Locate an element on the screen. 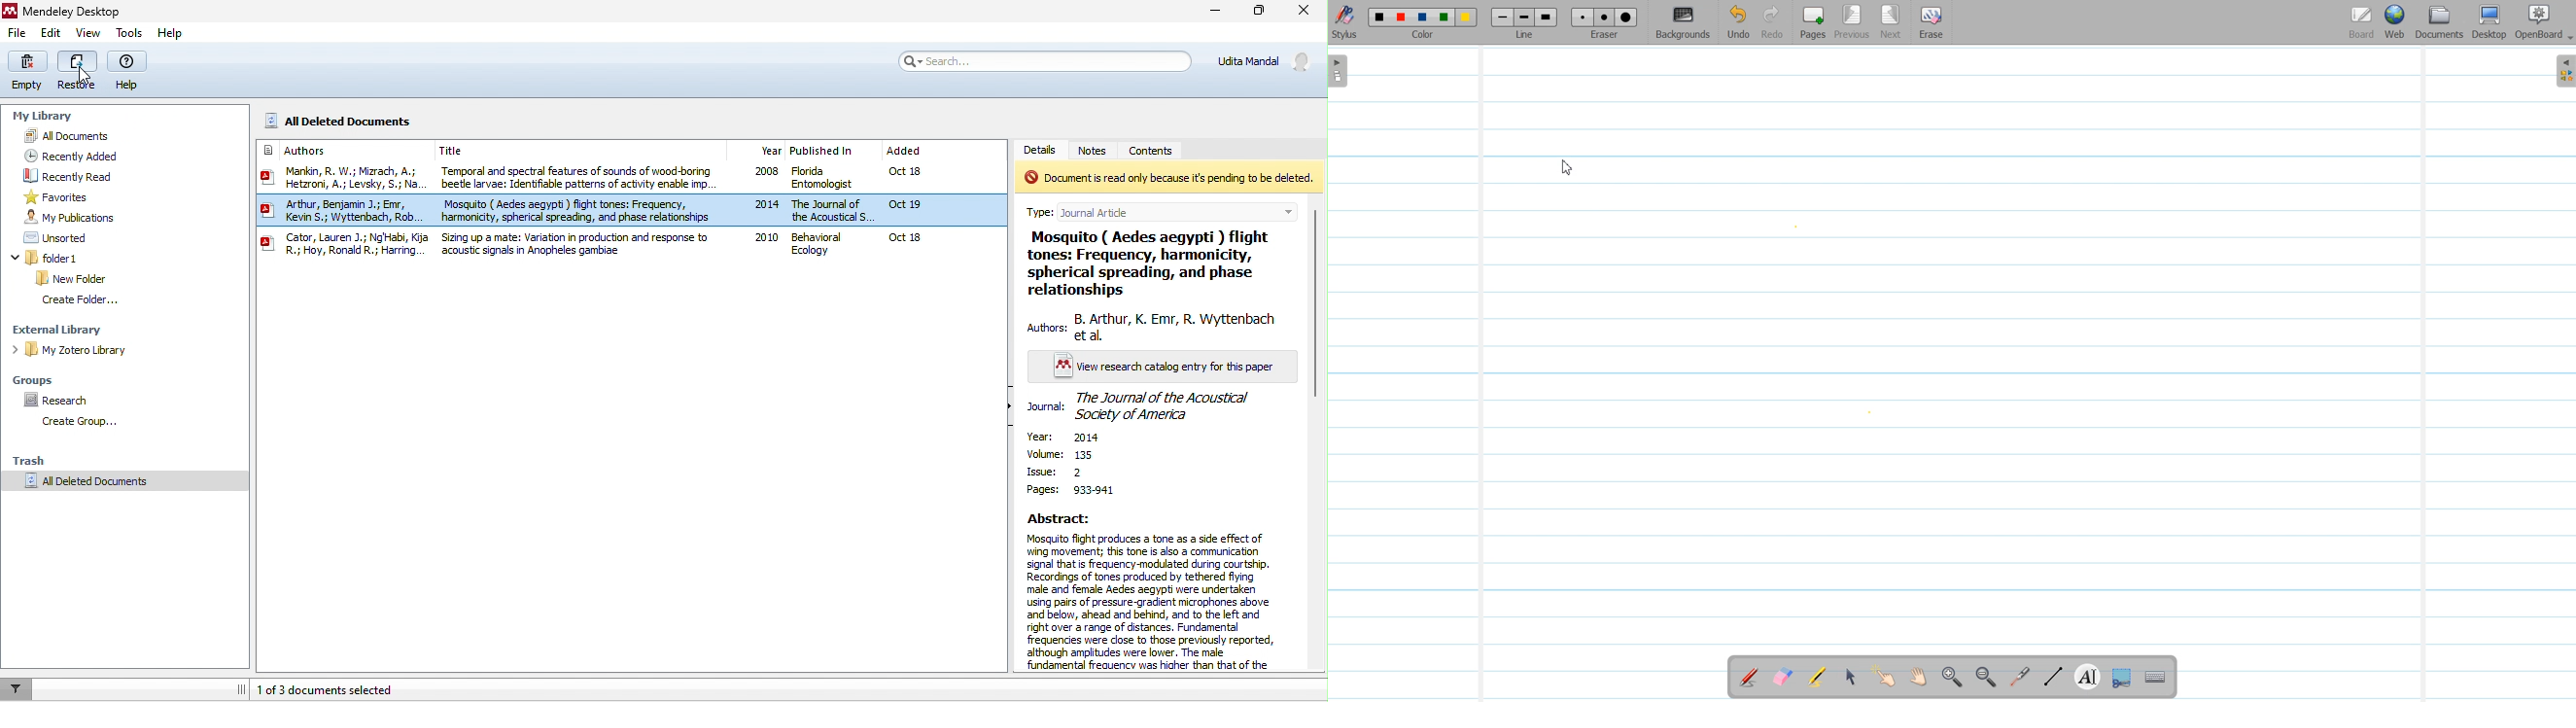  minimize is located at coordinates (1213, 12).